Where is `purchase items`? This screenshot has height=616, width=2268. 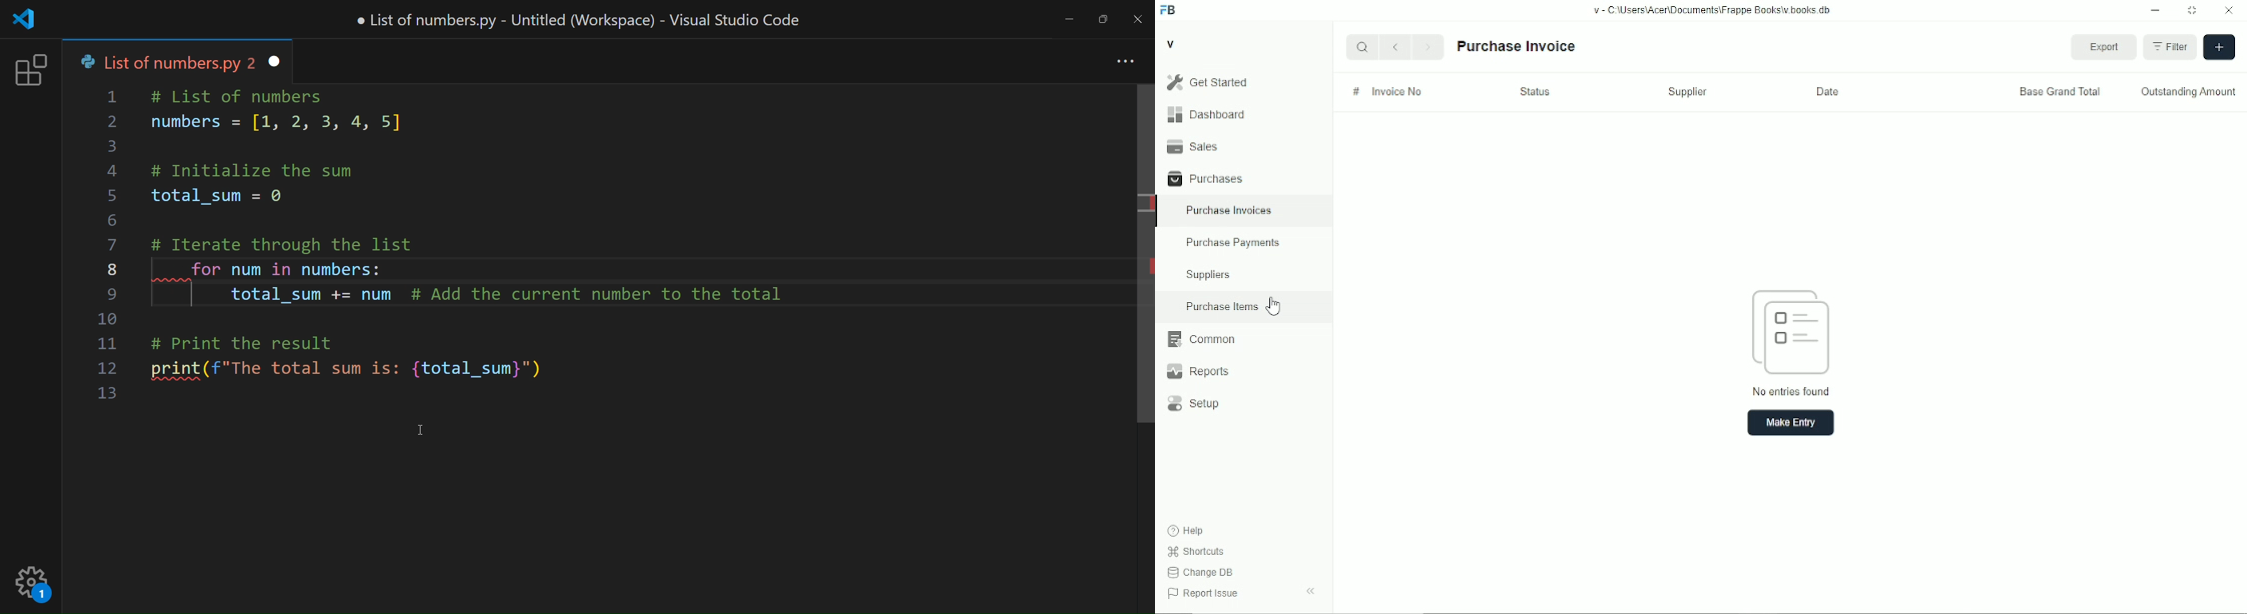
purchase items is located at coordinates (1222, 307).